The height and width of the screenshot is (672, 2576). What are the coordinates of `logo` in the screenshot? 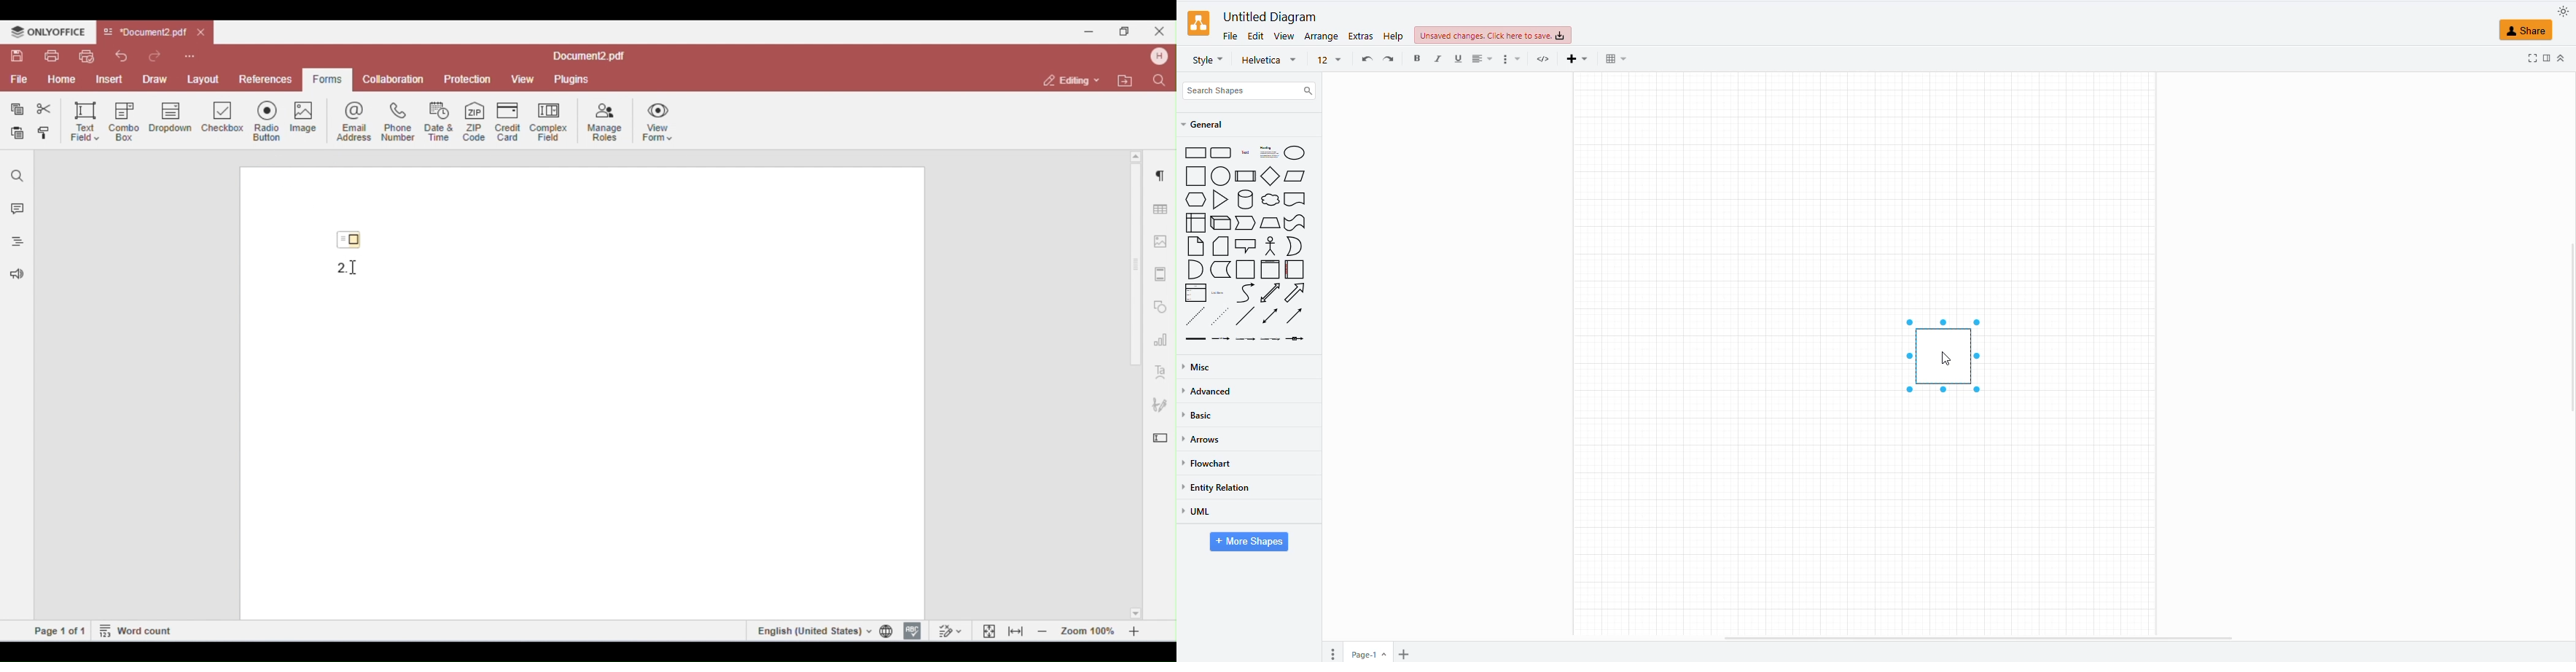 It's located at (1198, 23).